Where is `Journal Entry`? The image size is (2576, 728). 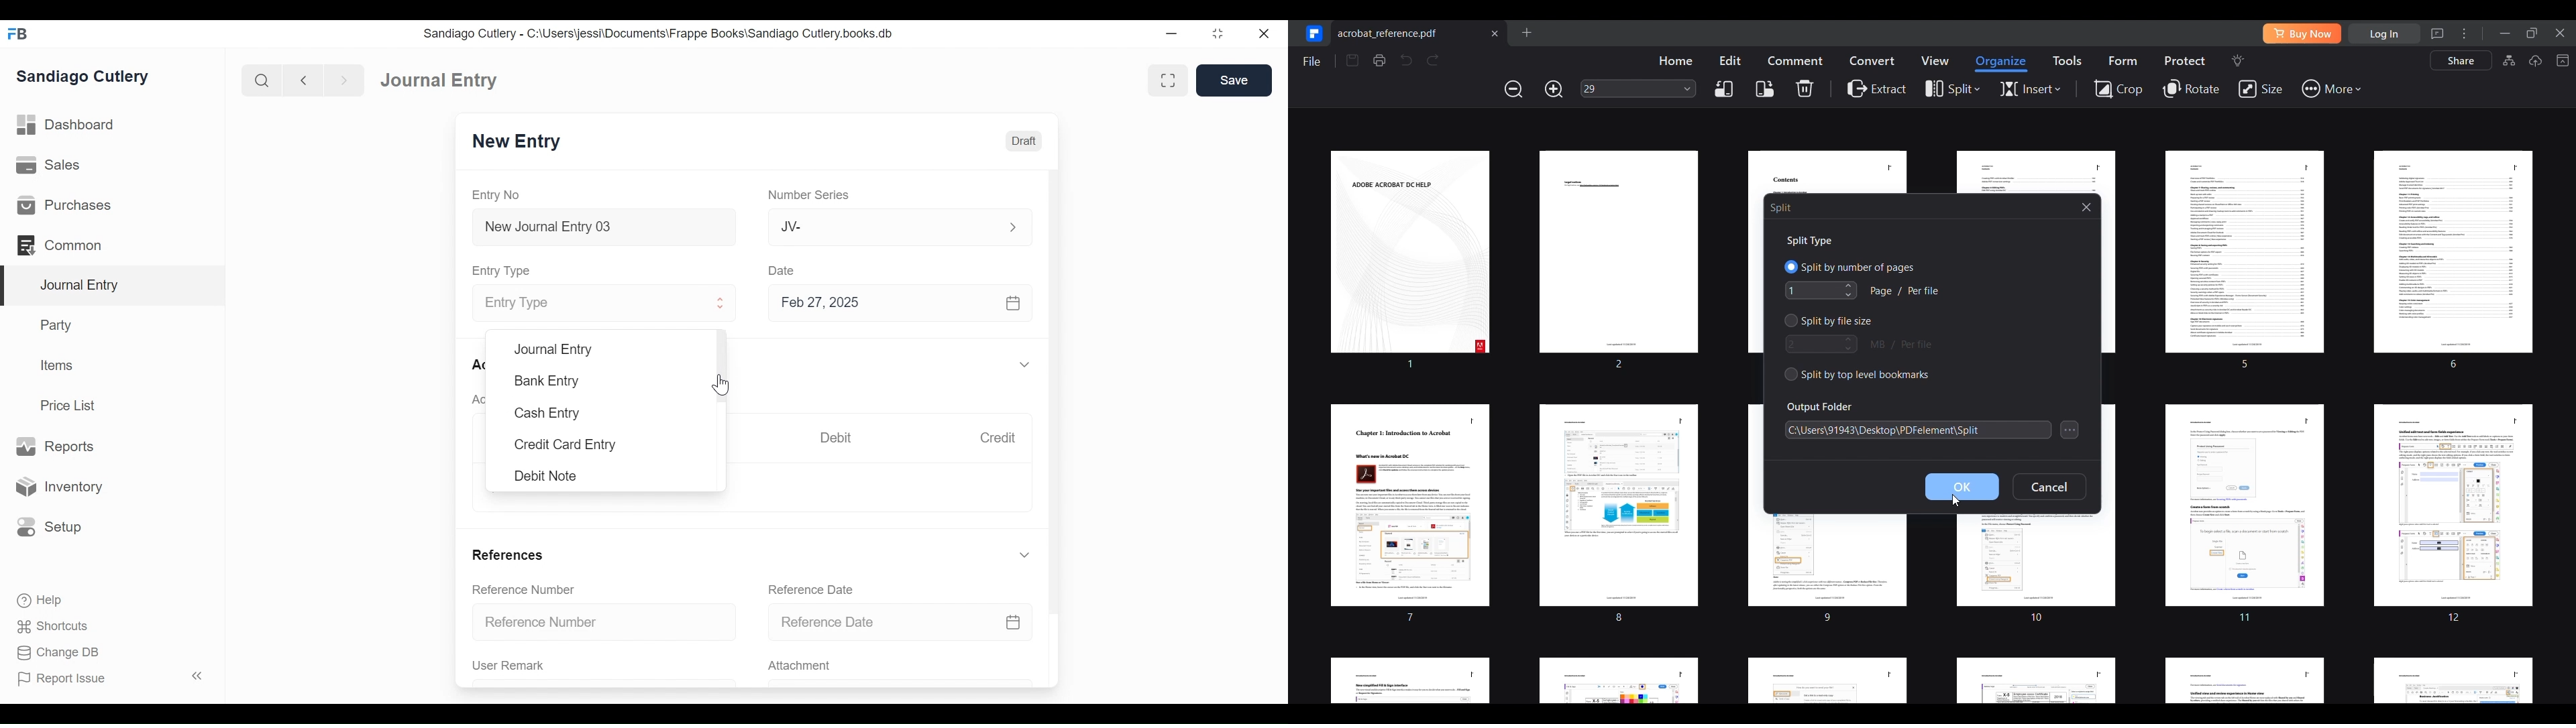
Journal Entry is located at coordinates (441, 80).